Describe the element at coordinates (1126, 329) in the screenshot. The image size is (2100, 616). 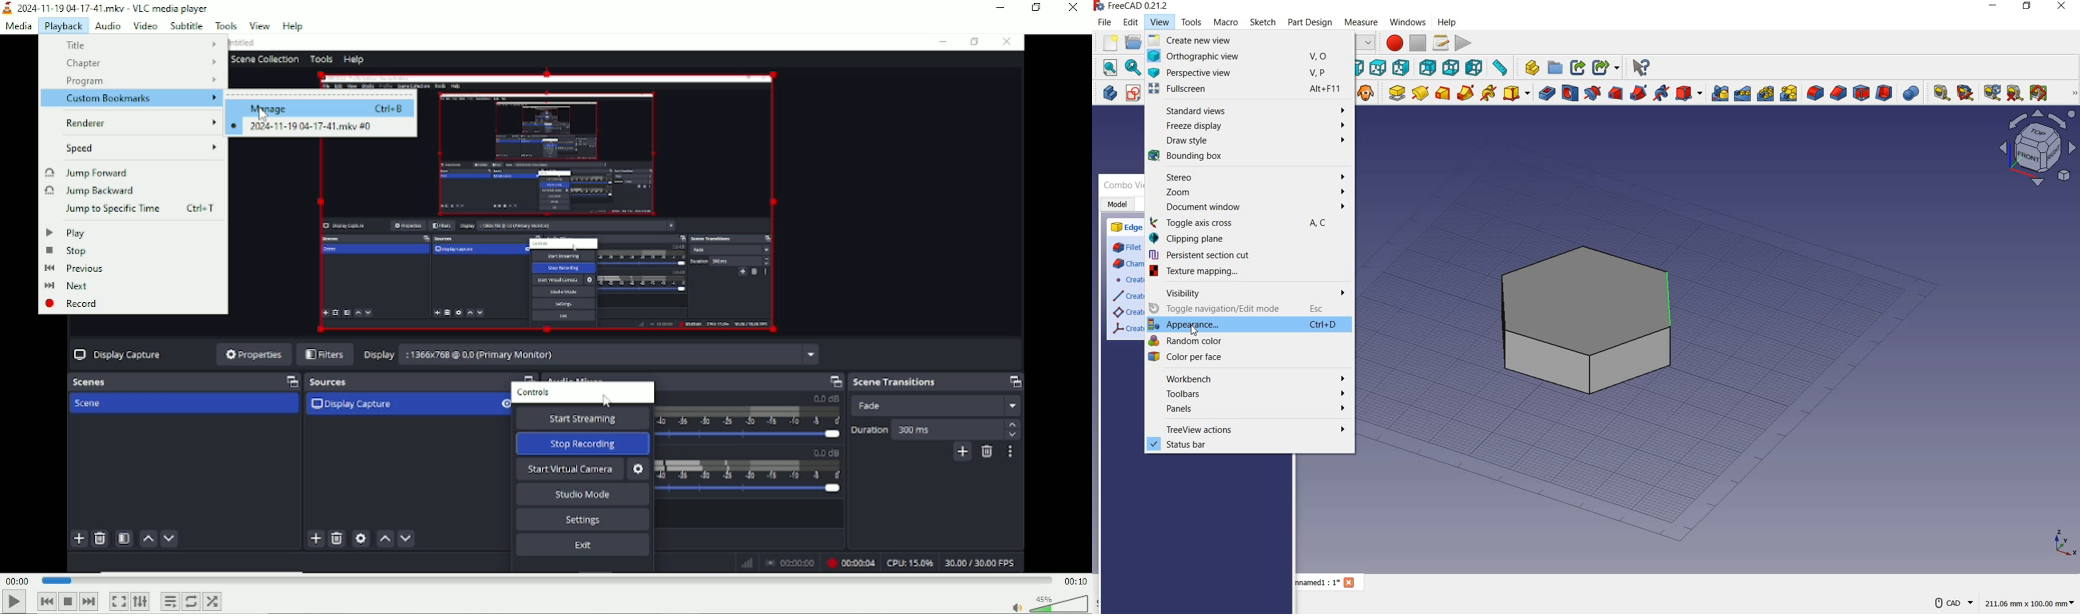
I see `create a local coordinate system` at that location.